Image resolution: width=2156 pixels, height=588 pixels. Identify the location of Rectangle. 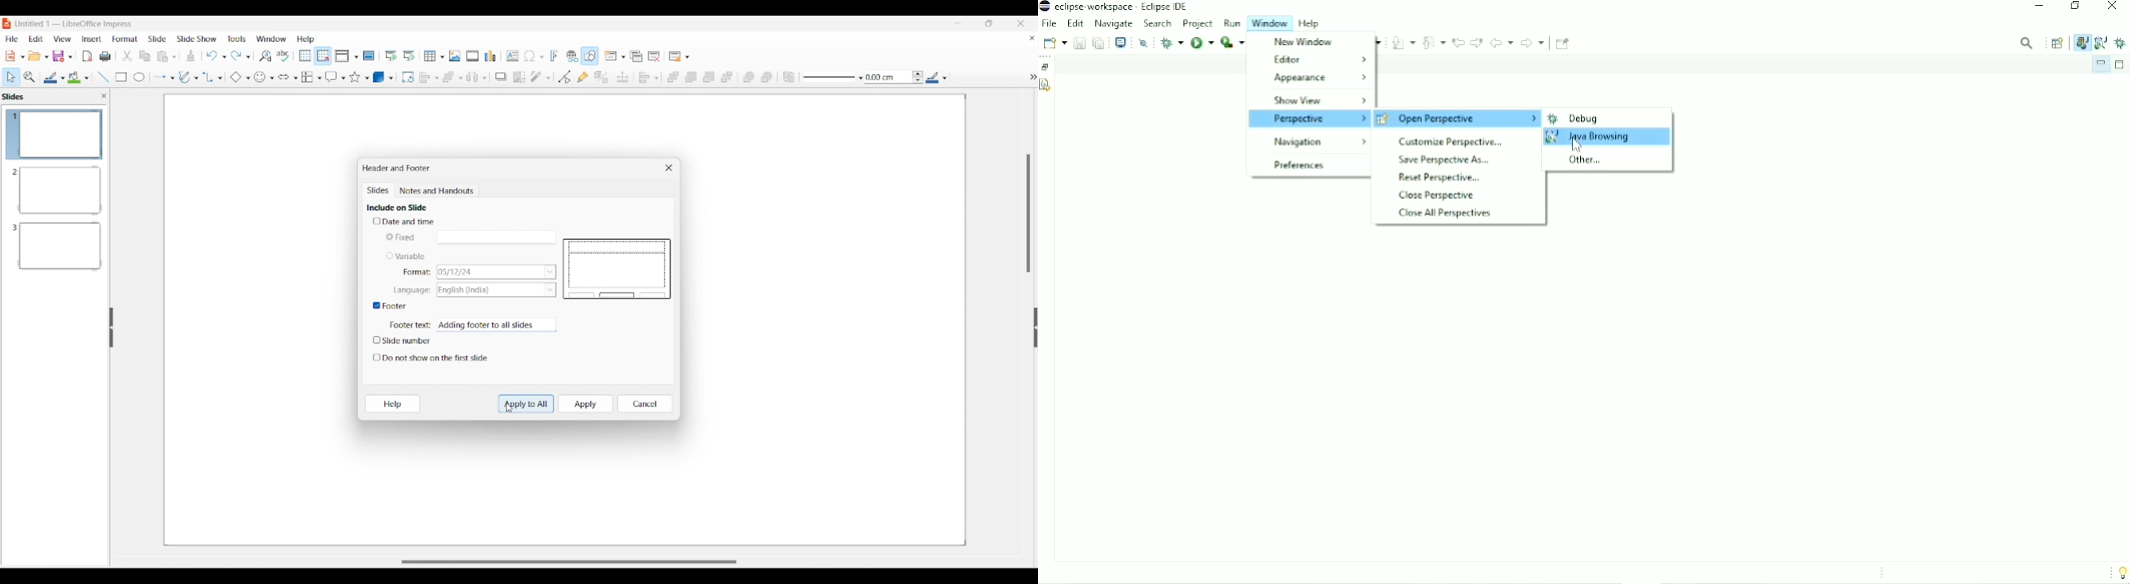
(118, 76).